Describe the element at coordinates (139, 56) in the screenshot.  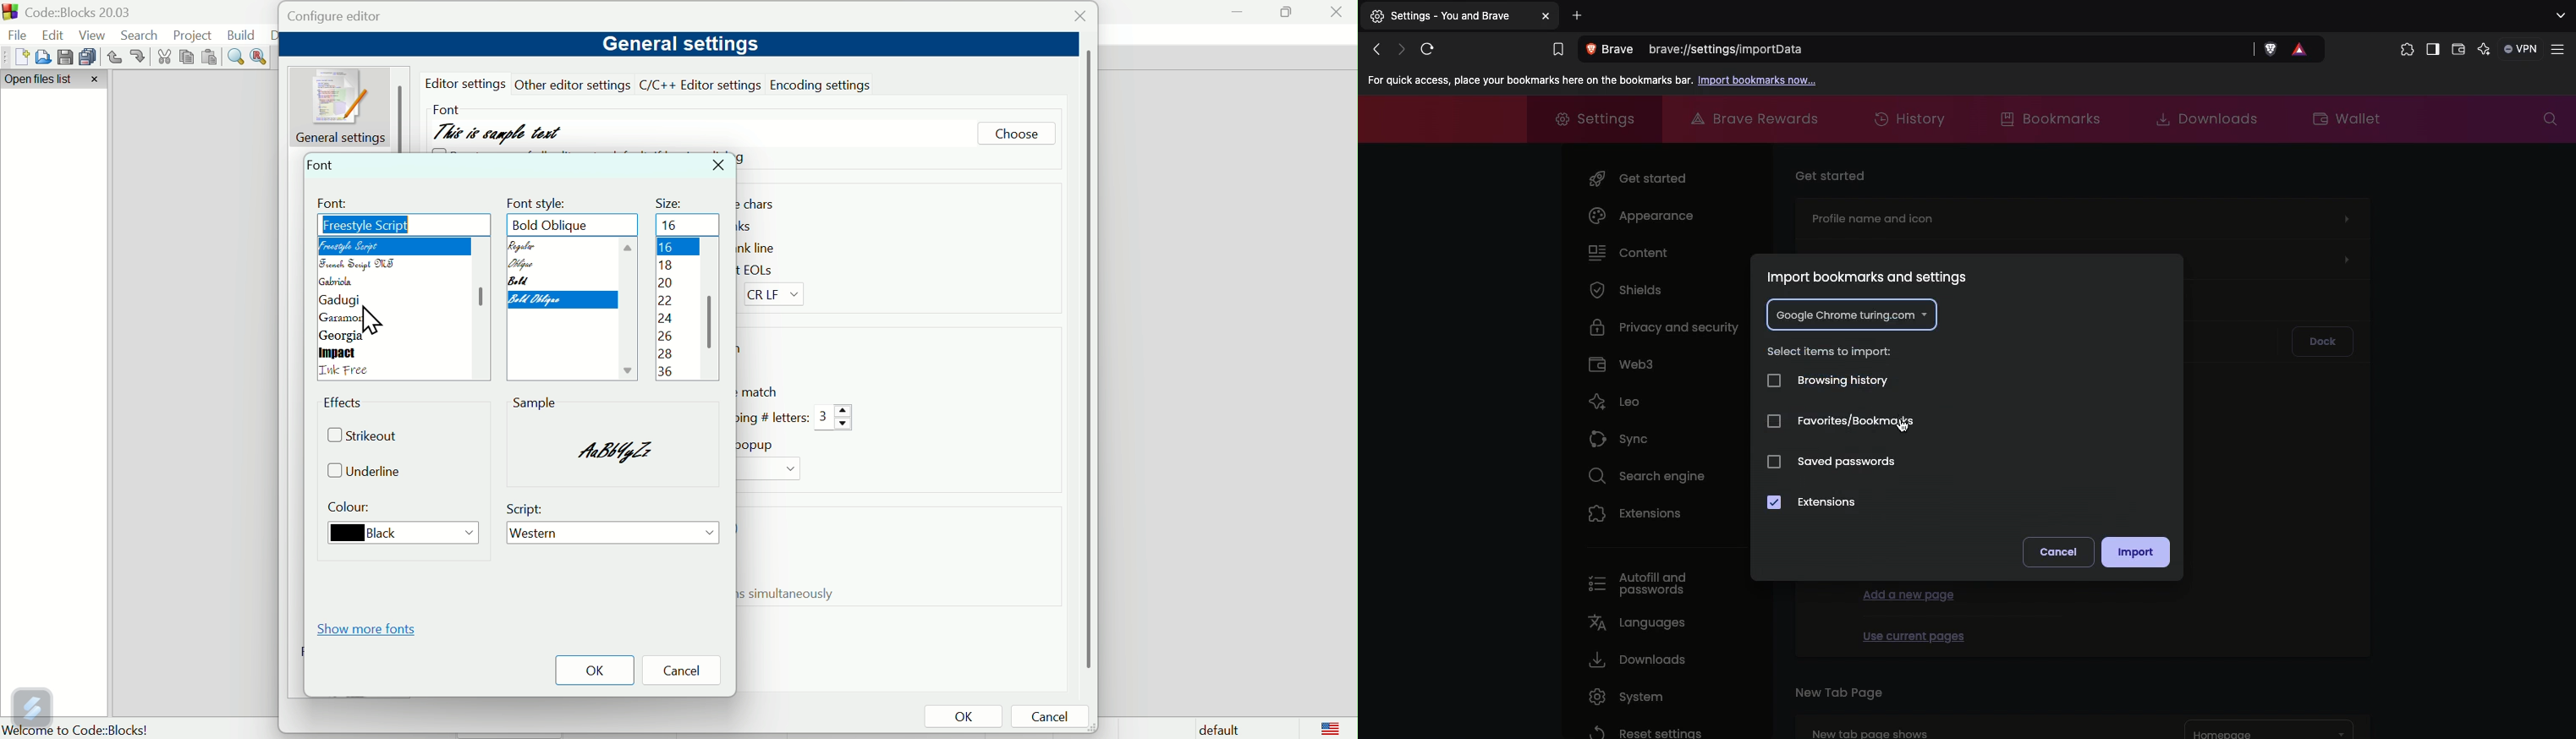
I see `redo` at that location.